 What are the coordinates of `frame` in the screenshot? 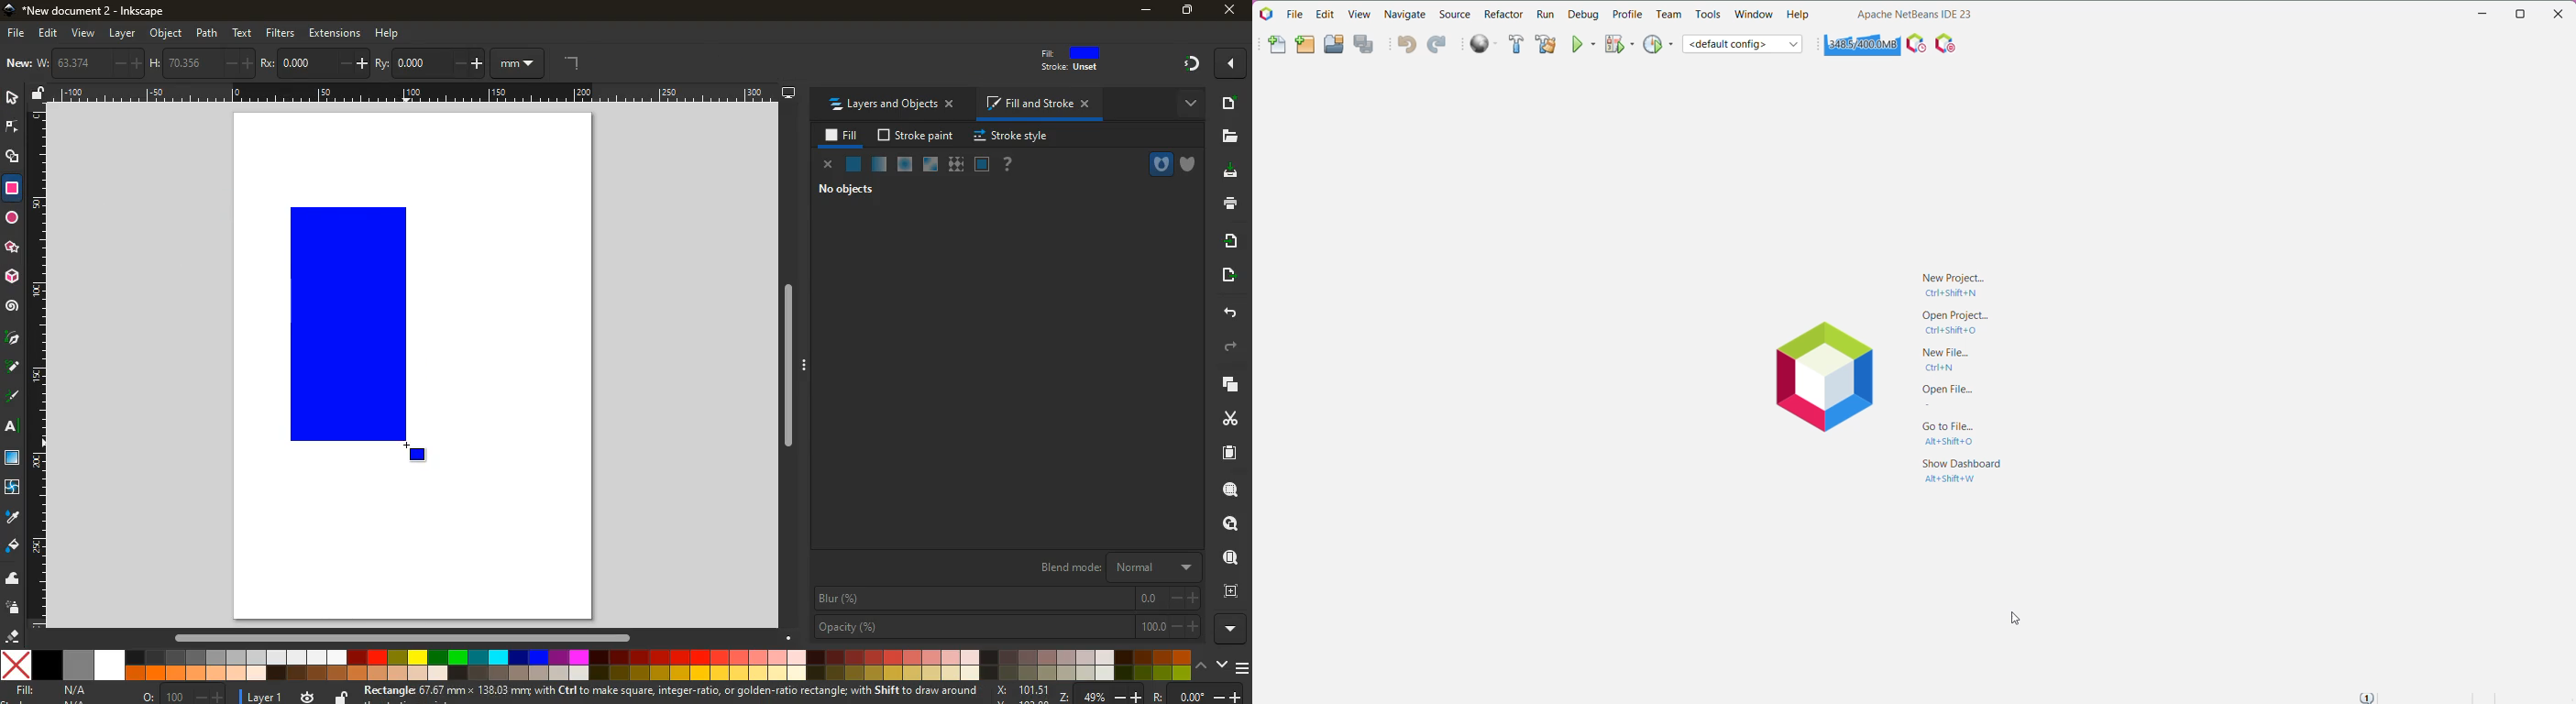 It's located at (1232, 592).